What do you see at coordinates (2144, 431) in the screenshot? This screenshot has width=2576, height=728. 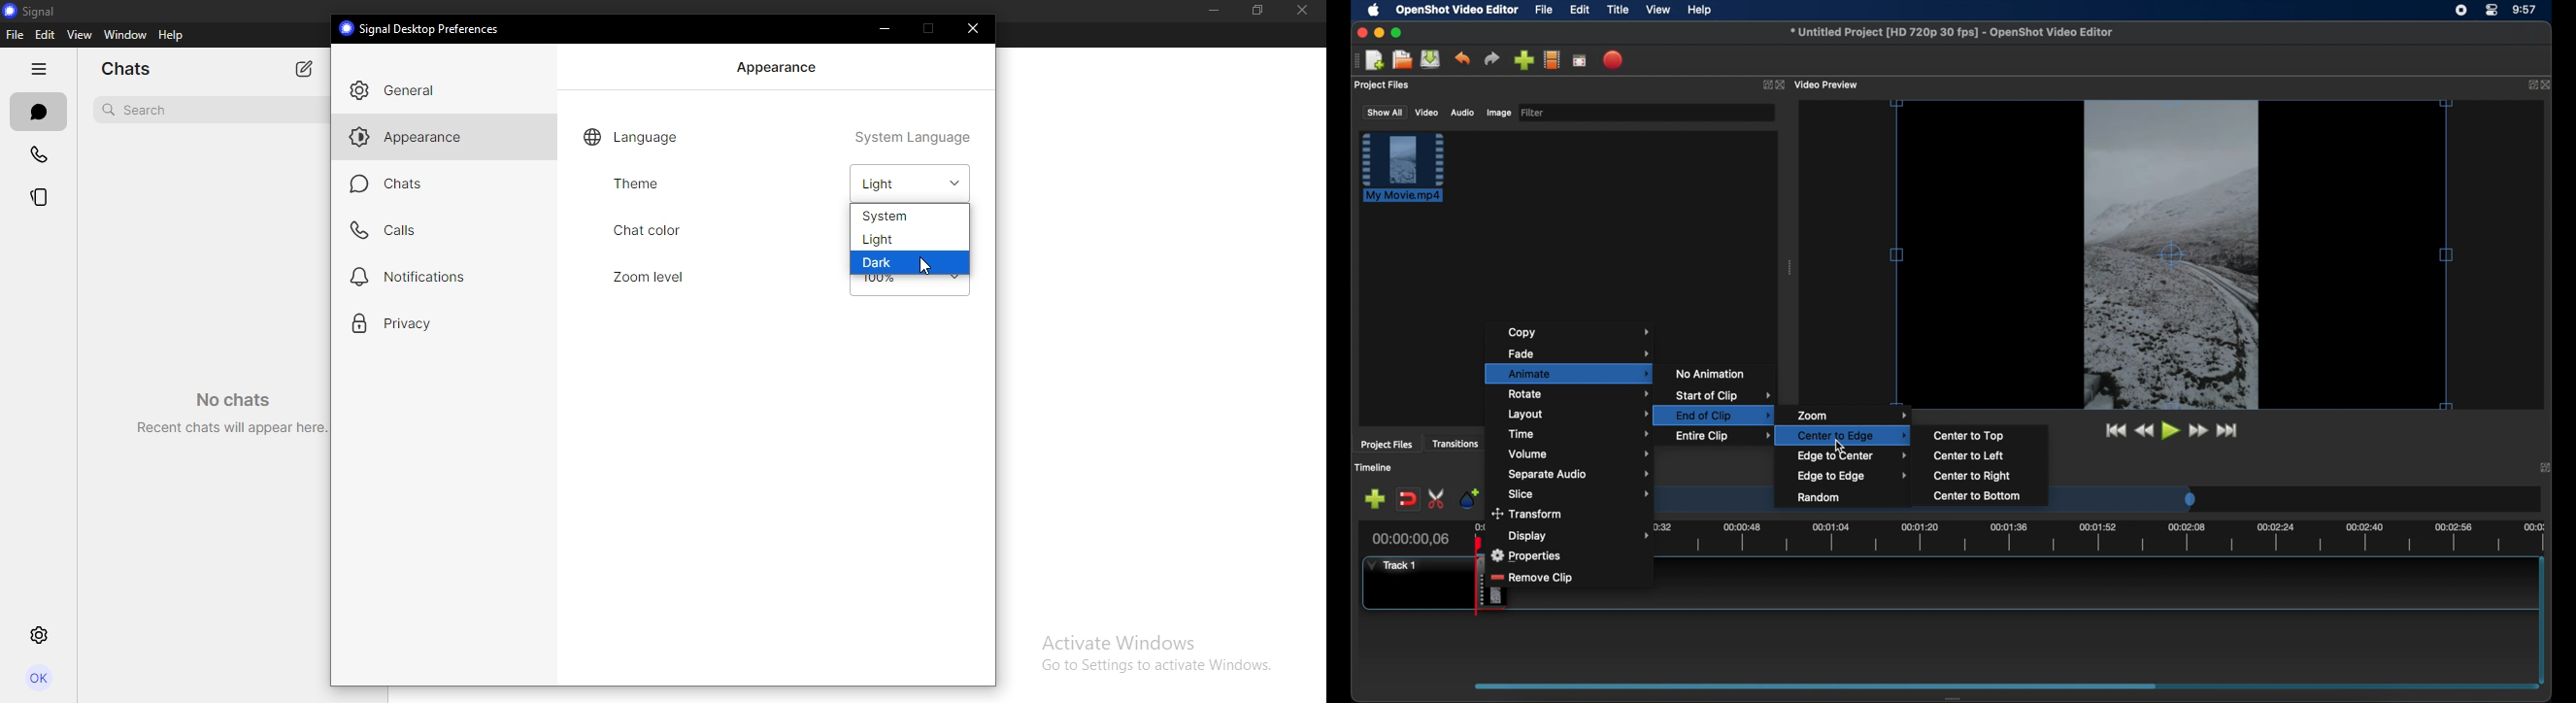 I see `rewind` at bounding box center [2144, 431].